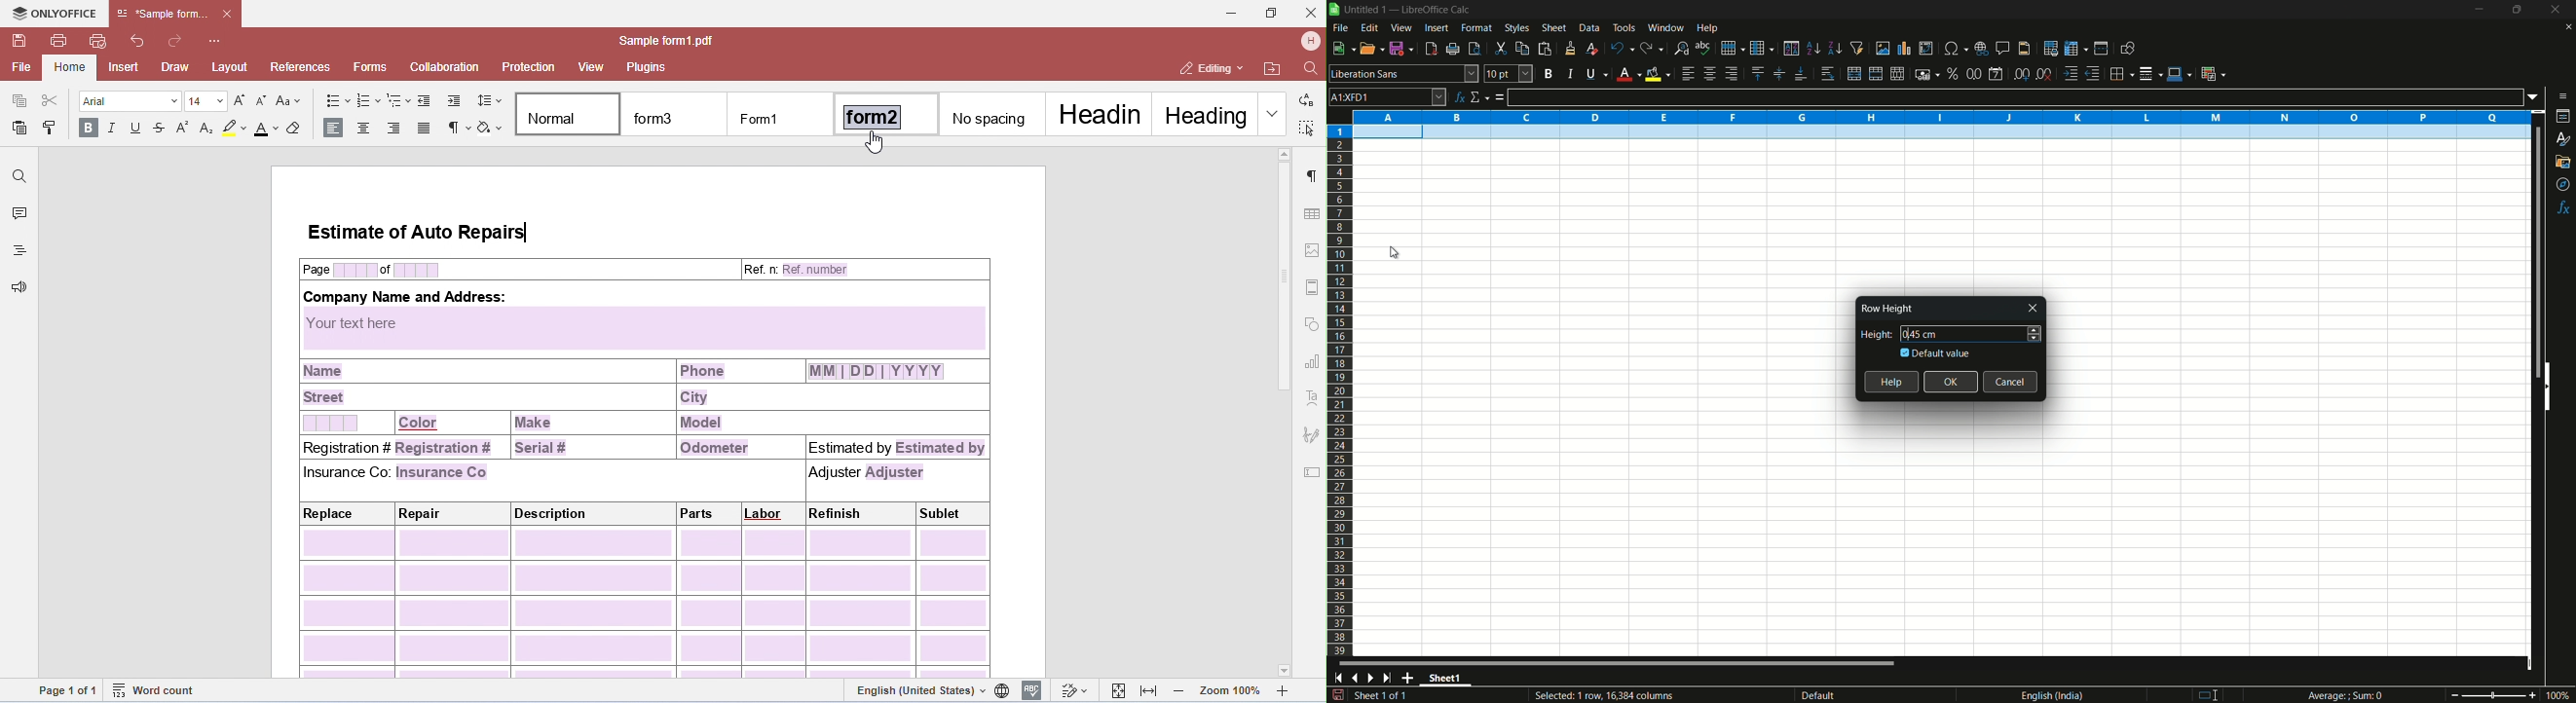 The image size is (2576, 728). What do you see at coordinates (1459, 97) in the screenshot?
I see `function wizard` at bounding box center [1459, 97].